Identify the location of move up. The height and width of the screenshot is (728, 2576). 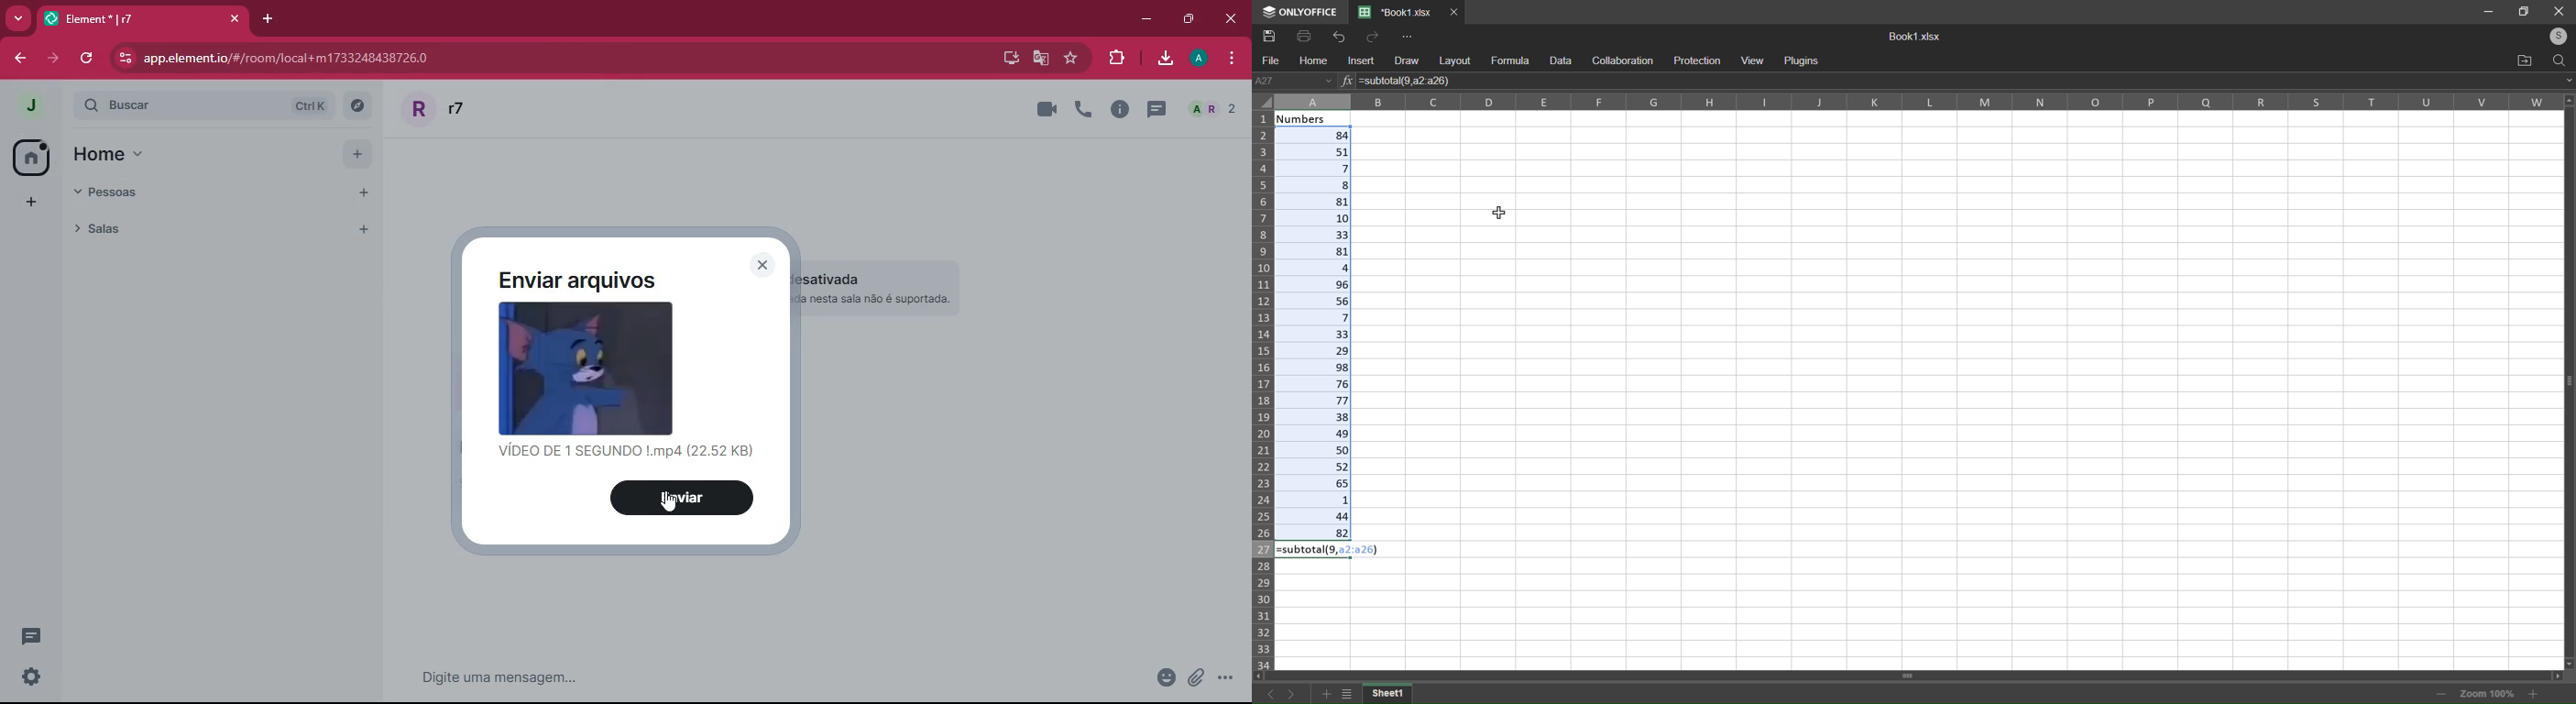
(2568, 99).